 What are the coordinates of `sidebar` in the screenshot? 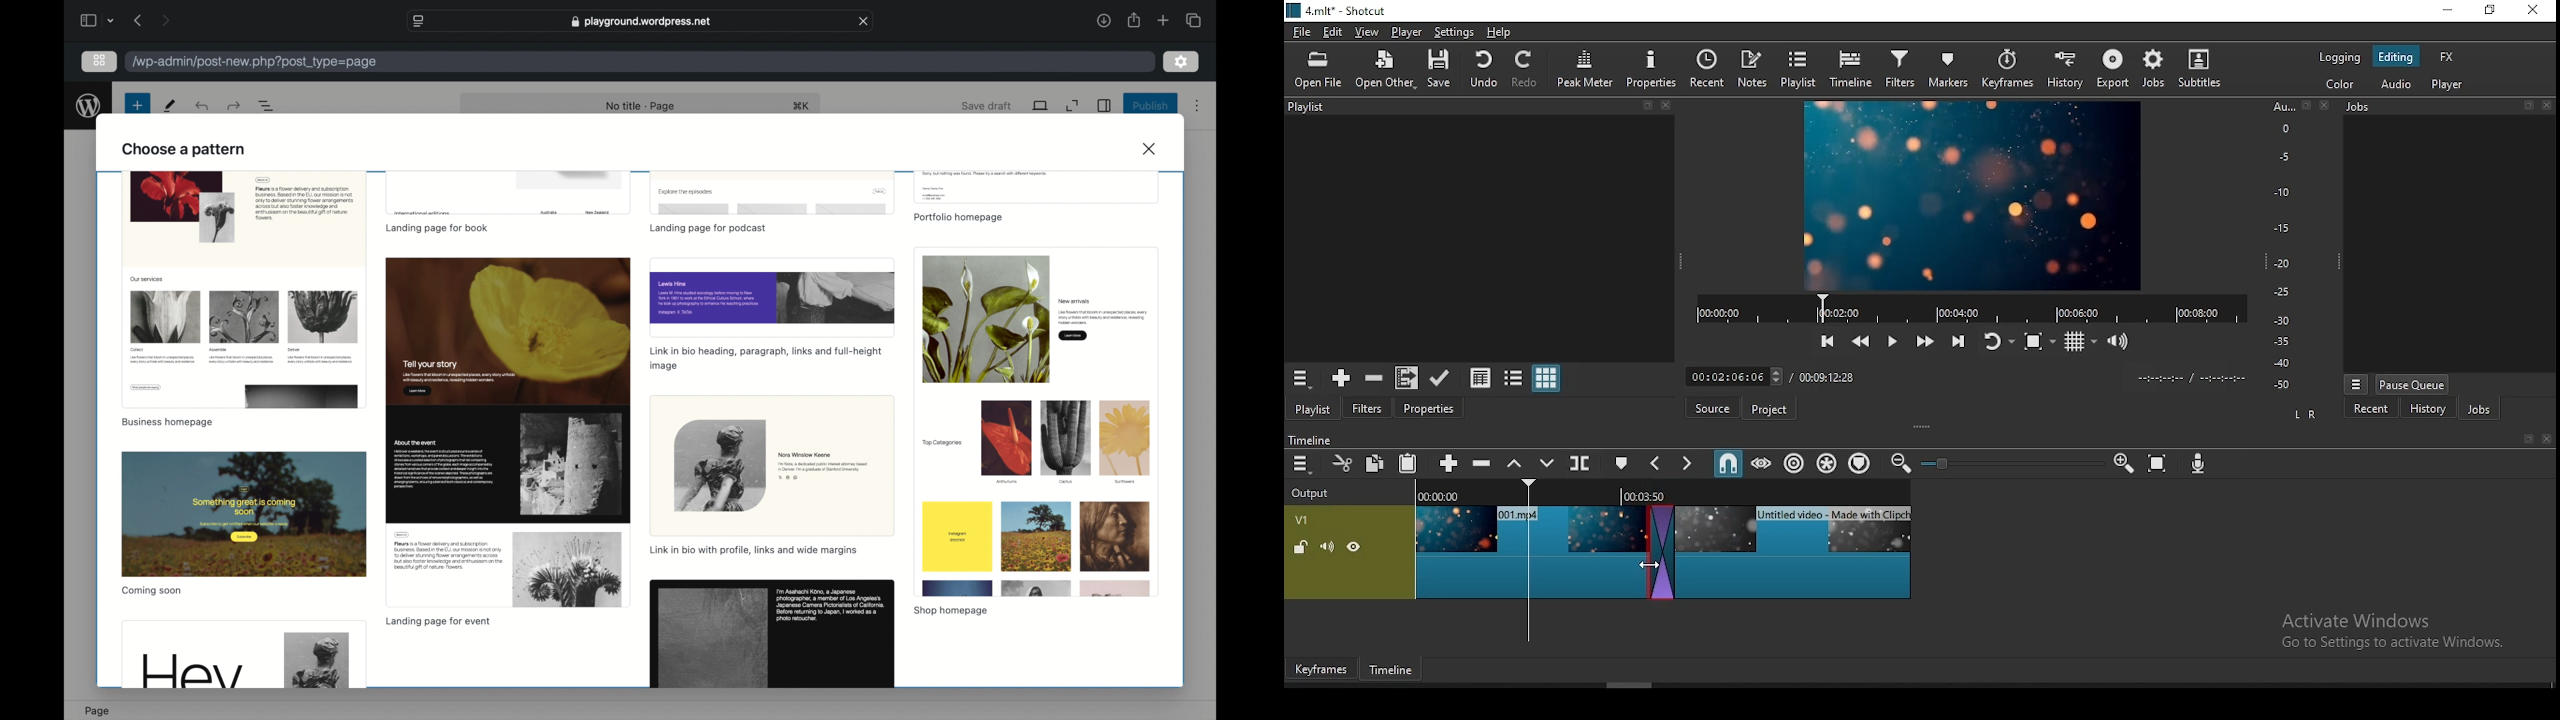 It's located at (87, 20).